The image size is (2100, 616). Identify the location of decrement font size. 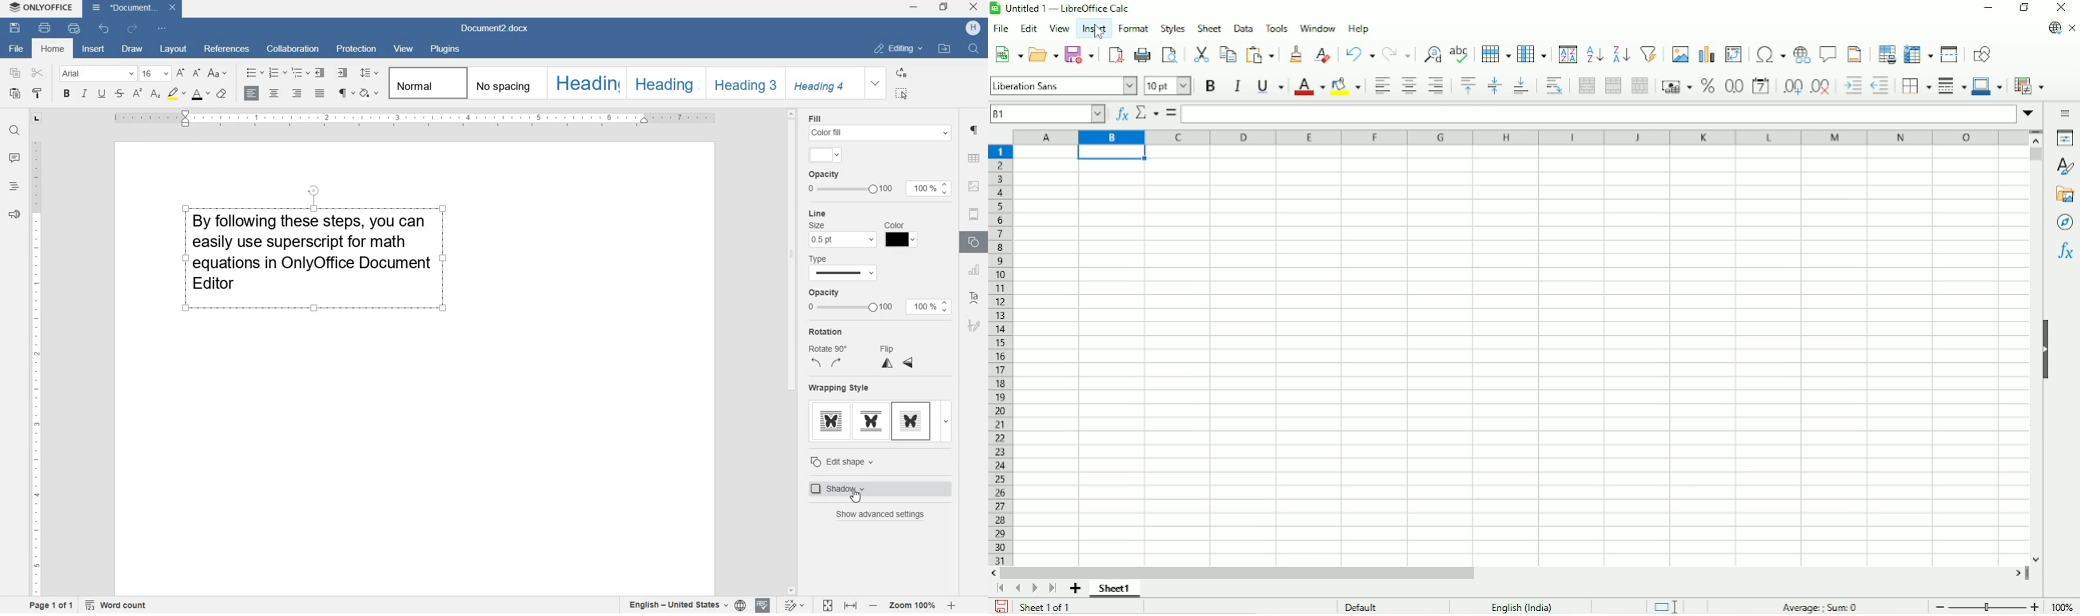
(195, 74).